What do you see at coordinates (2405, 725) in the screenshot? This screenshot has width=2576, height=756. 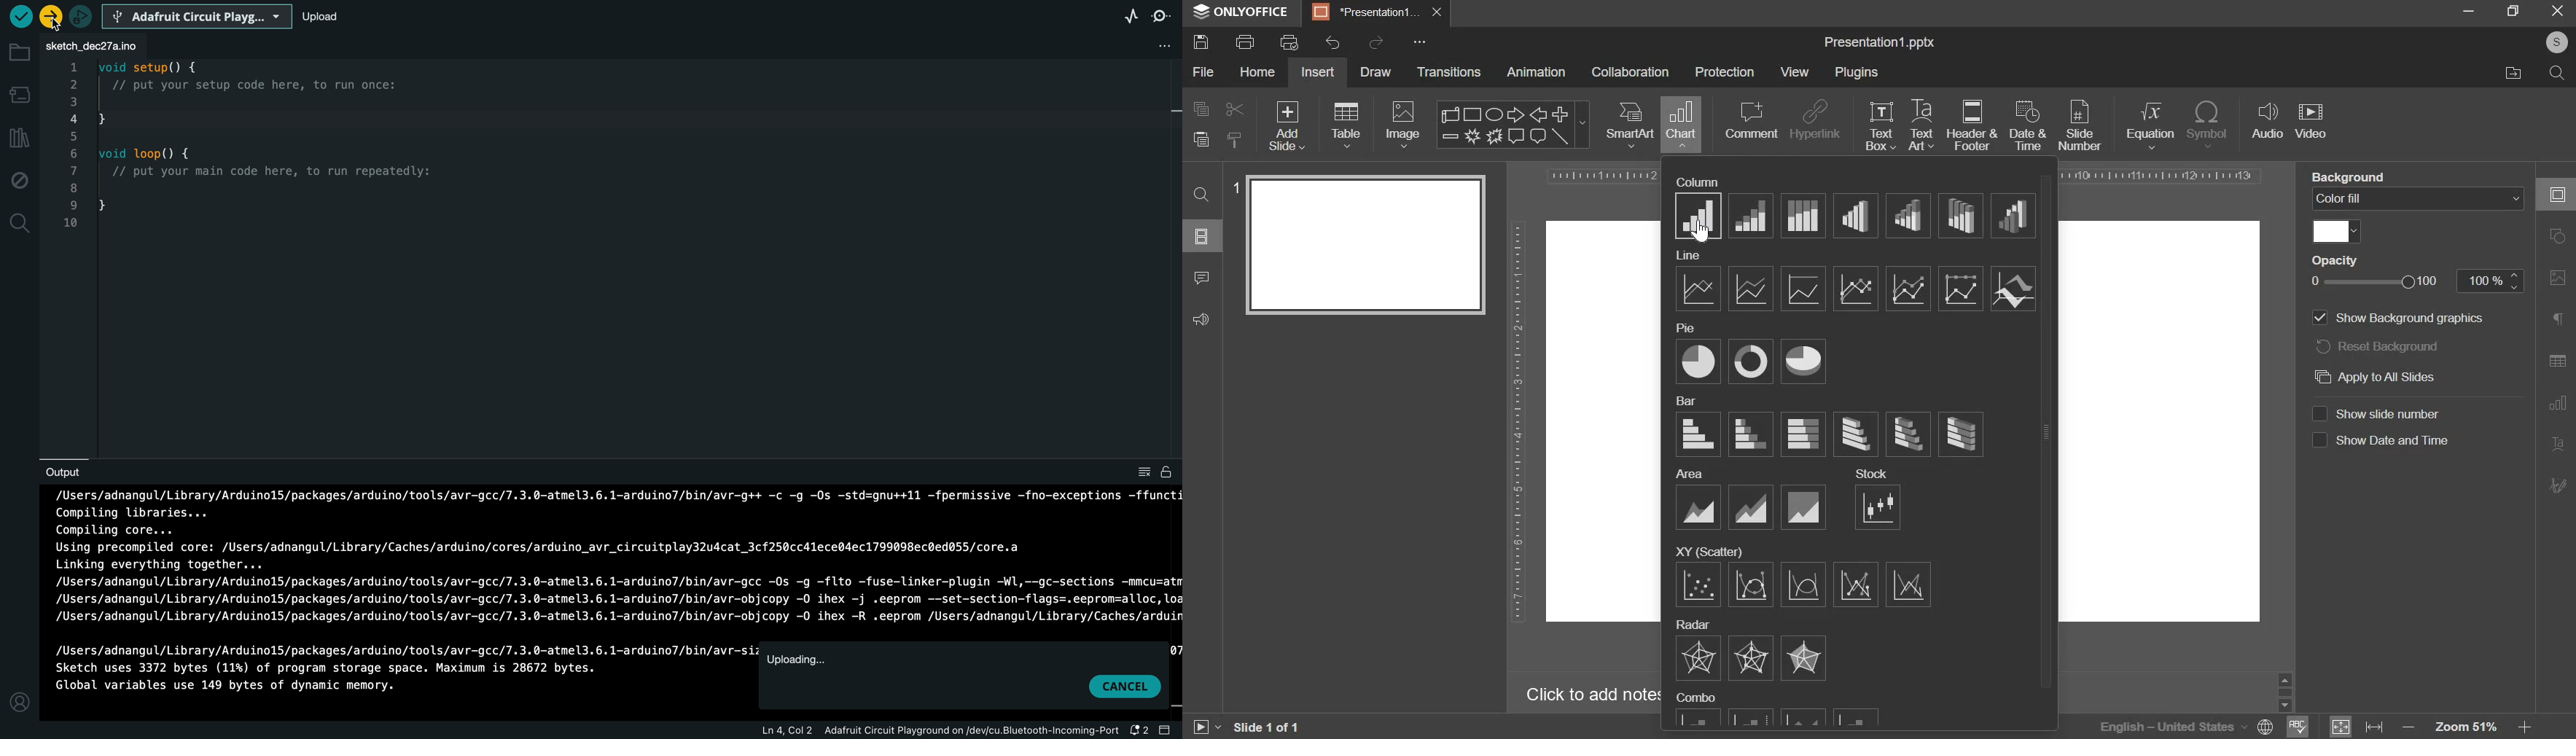 I see `zoom out` at bounding box center [2405, 725].